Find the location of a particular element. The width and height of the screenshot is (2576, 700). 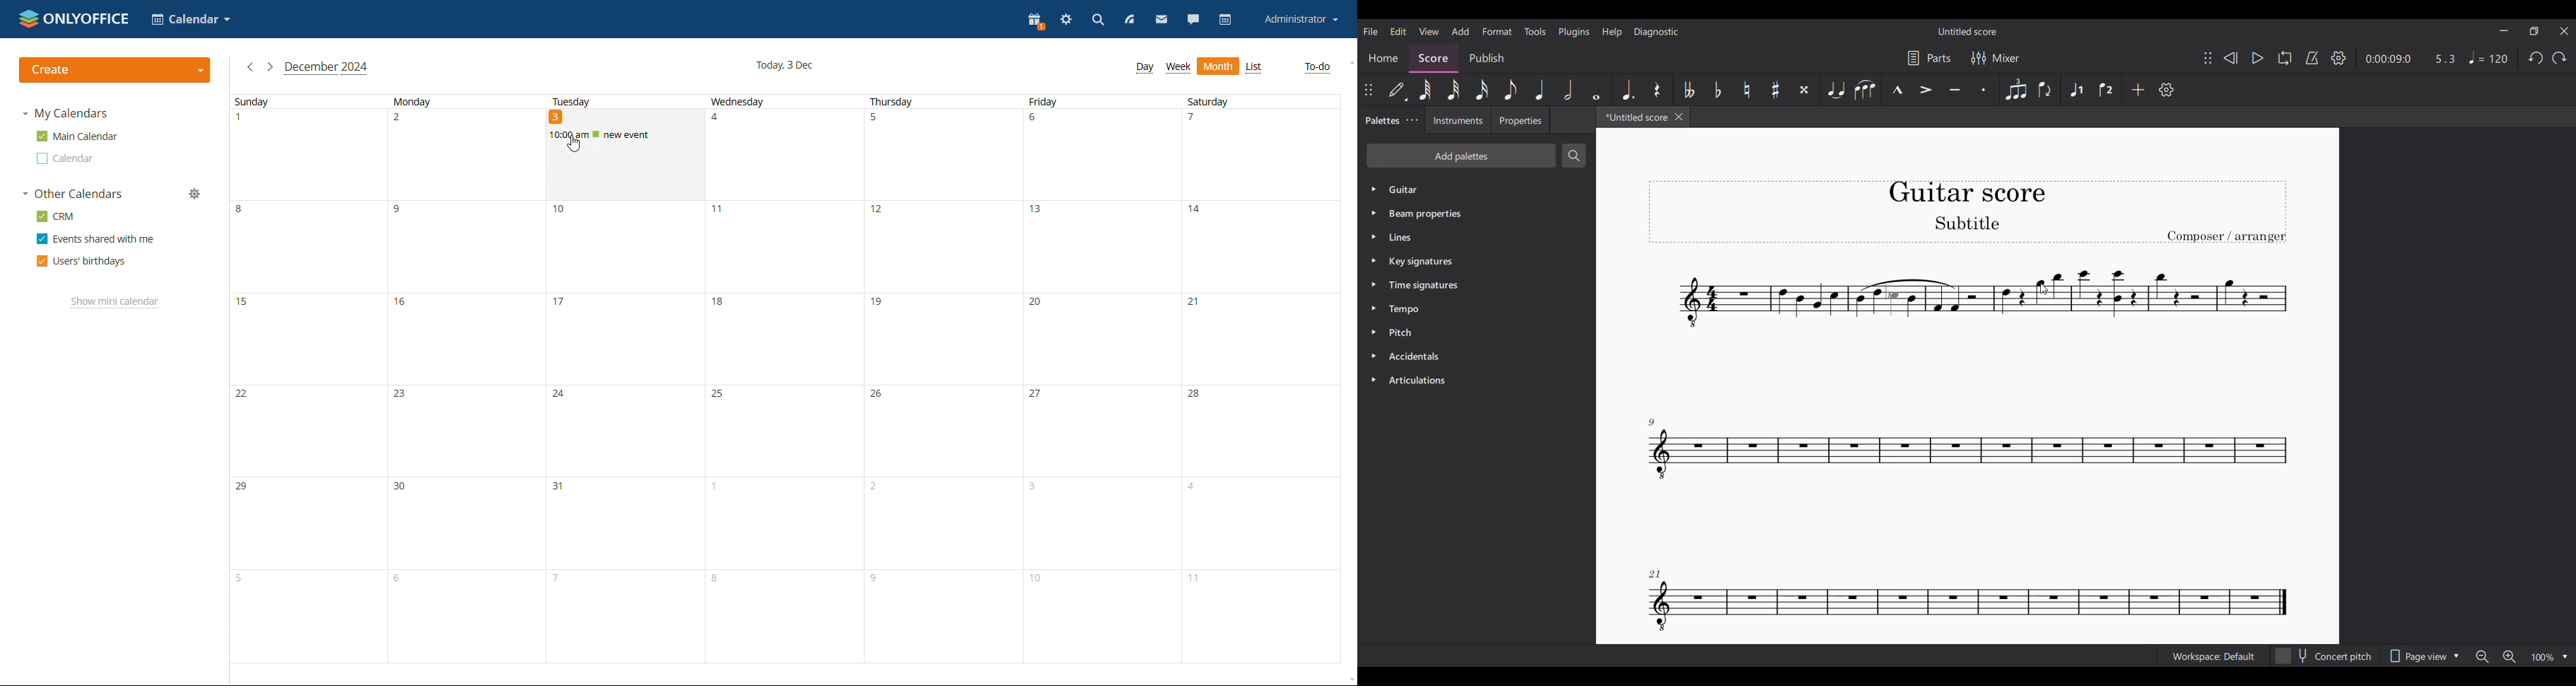

Articulations is located at coordinates (1420, 380).